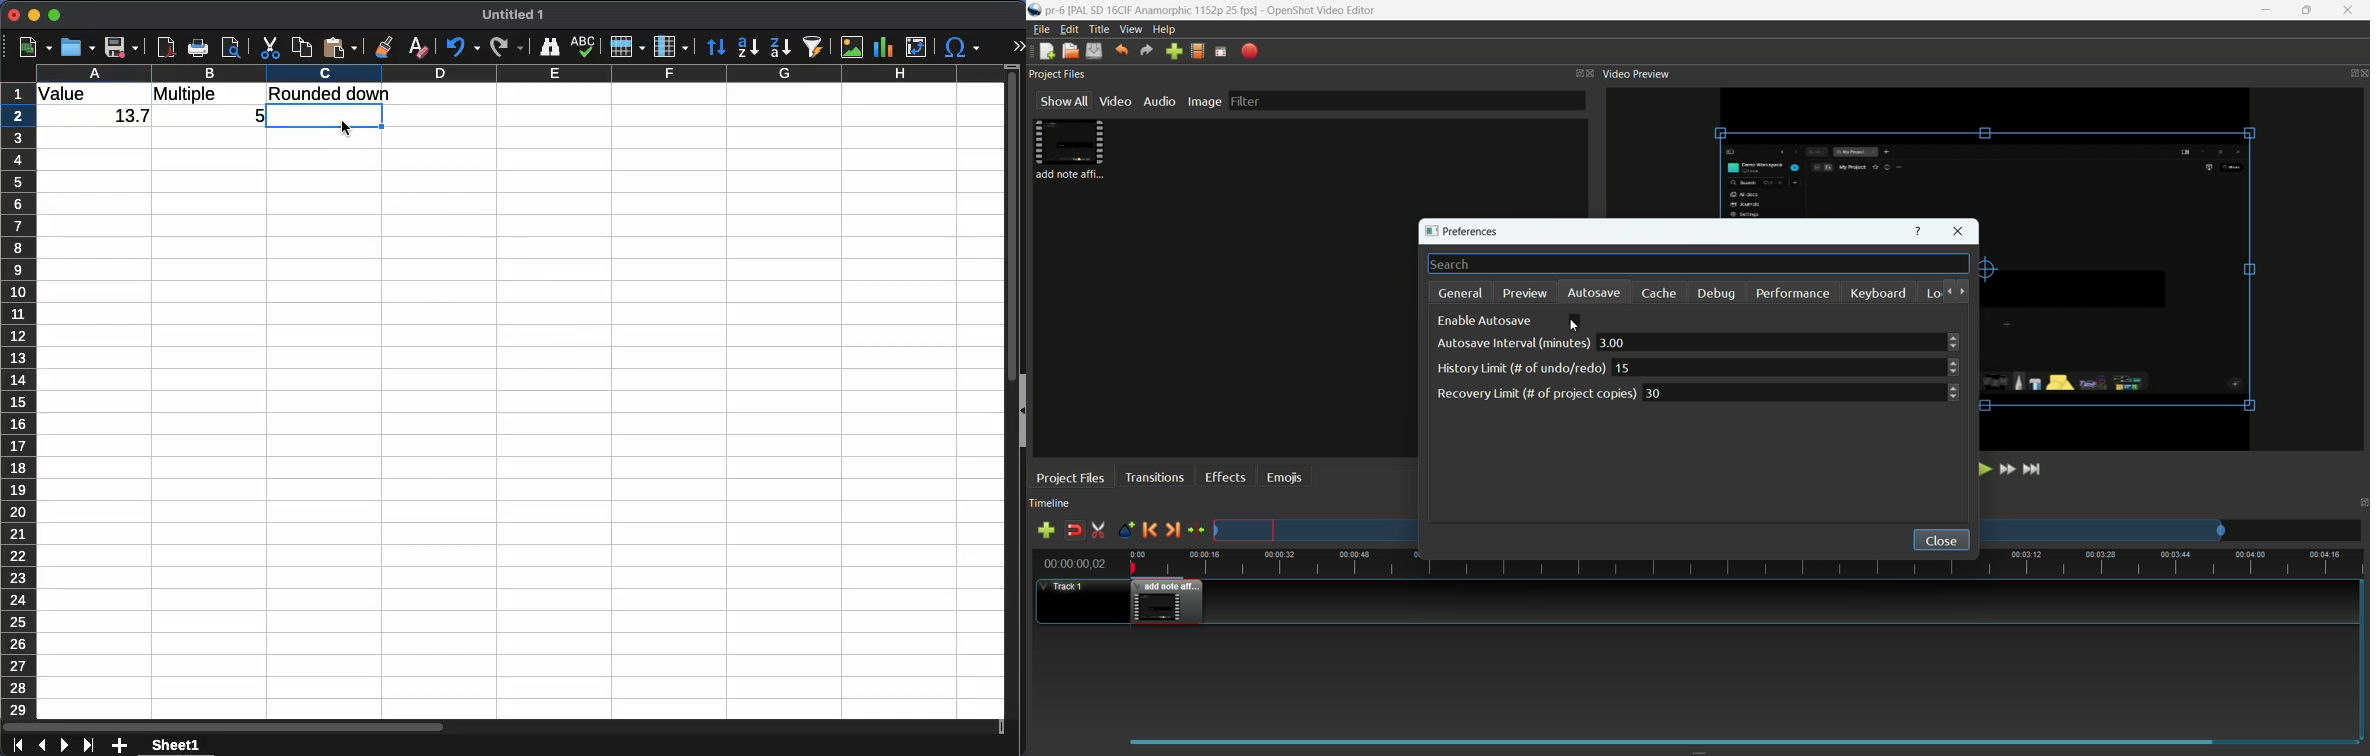  What do you see at coordinates (1018, 46) in the screenshot?
I see `expand` at bounding box center [1018, 46].